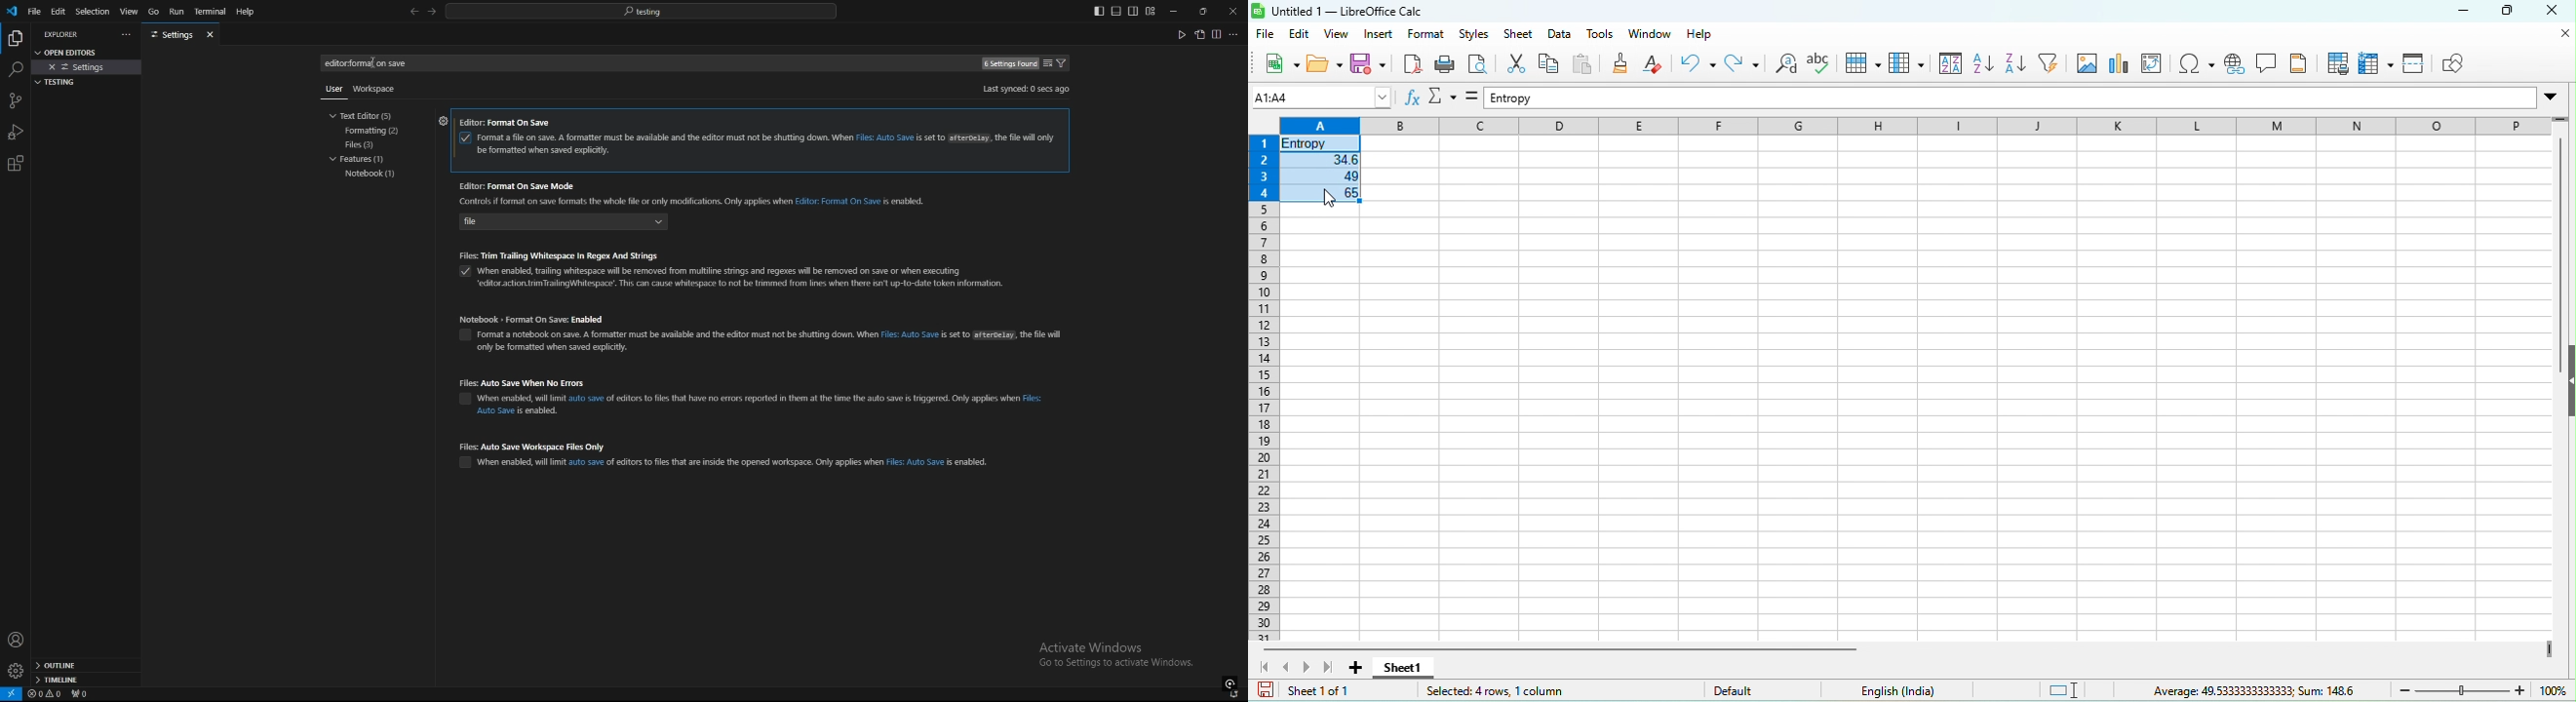 Image resolution: width=2576 pixels, height=728 pixels. Describe the element at coordinates (129, 12) in the screenshot. I see `view` at that location.